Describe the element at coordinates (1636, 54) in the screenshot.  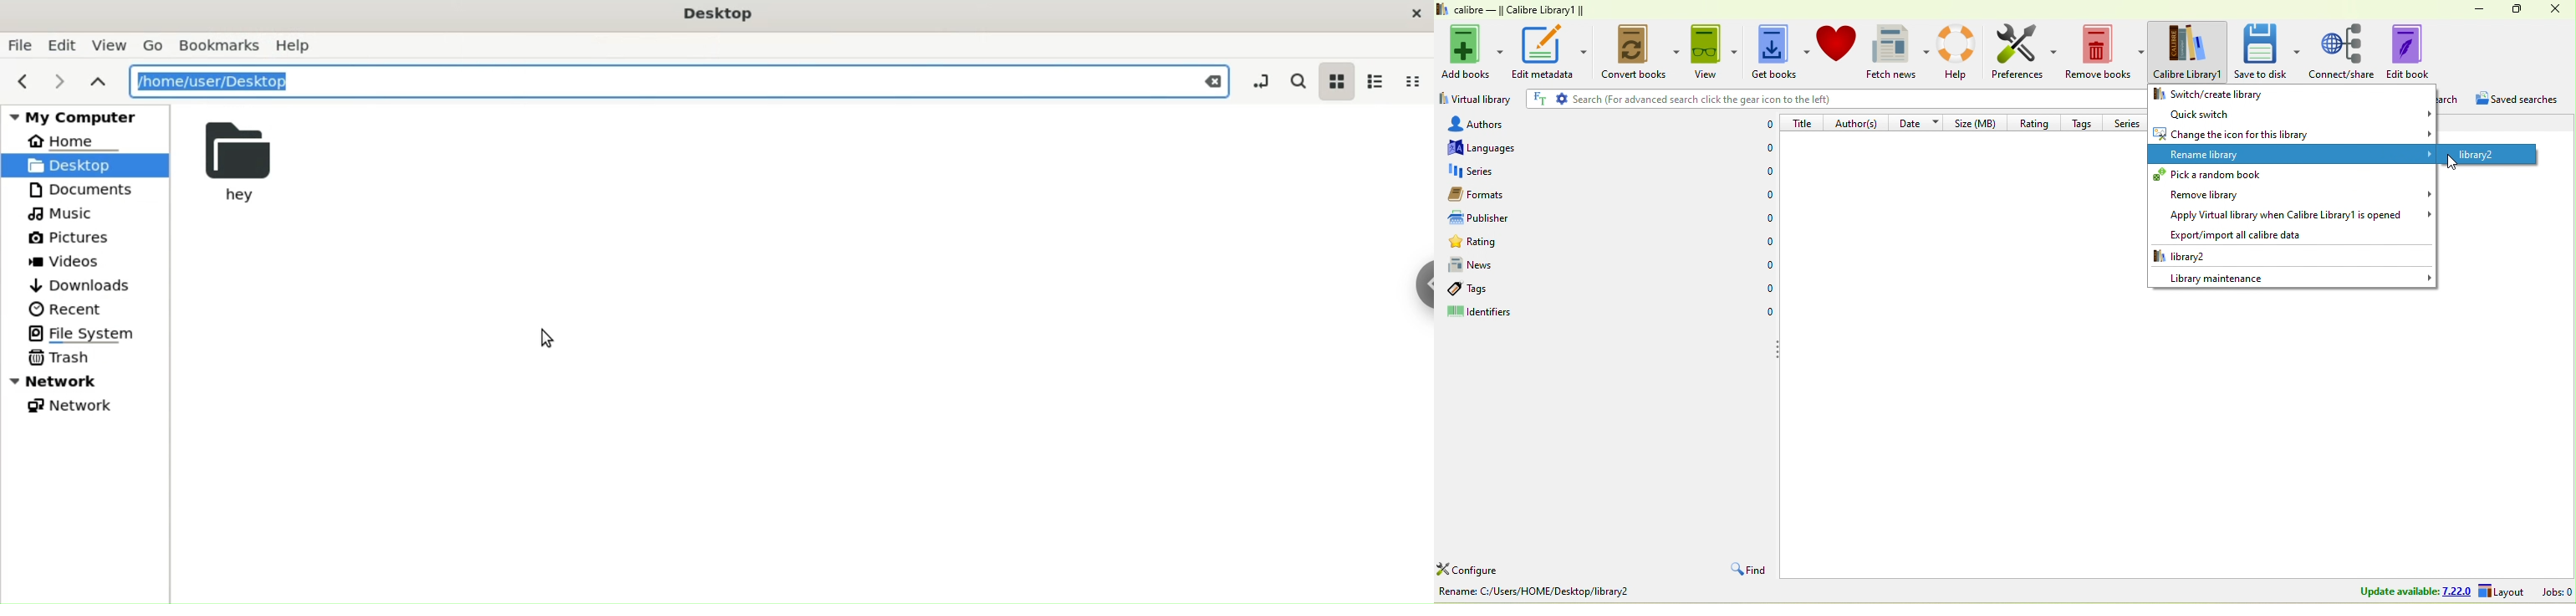
I see `convert books` at that location.